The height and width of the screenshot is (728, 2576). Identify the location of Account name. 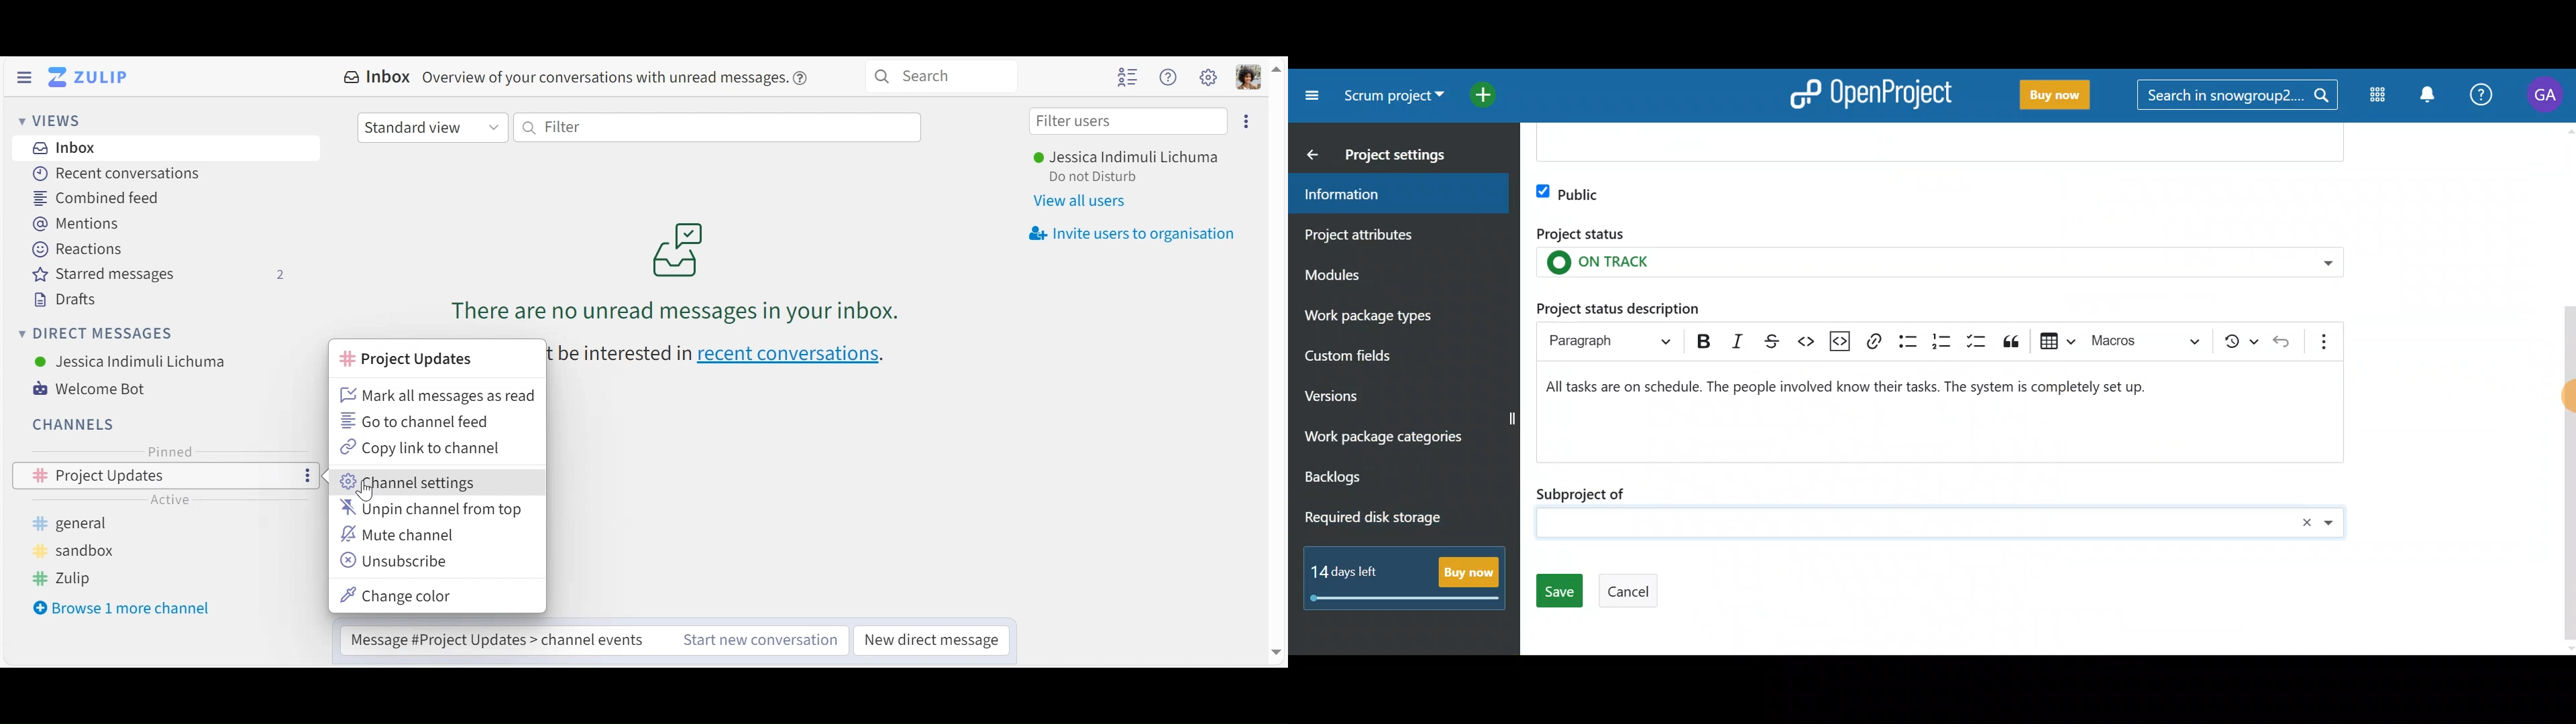
(2548, 95).